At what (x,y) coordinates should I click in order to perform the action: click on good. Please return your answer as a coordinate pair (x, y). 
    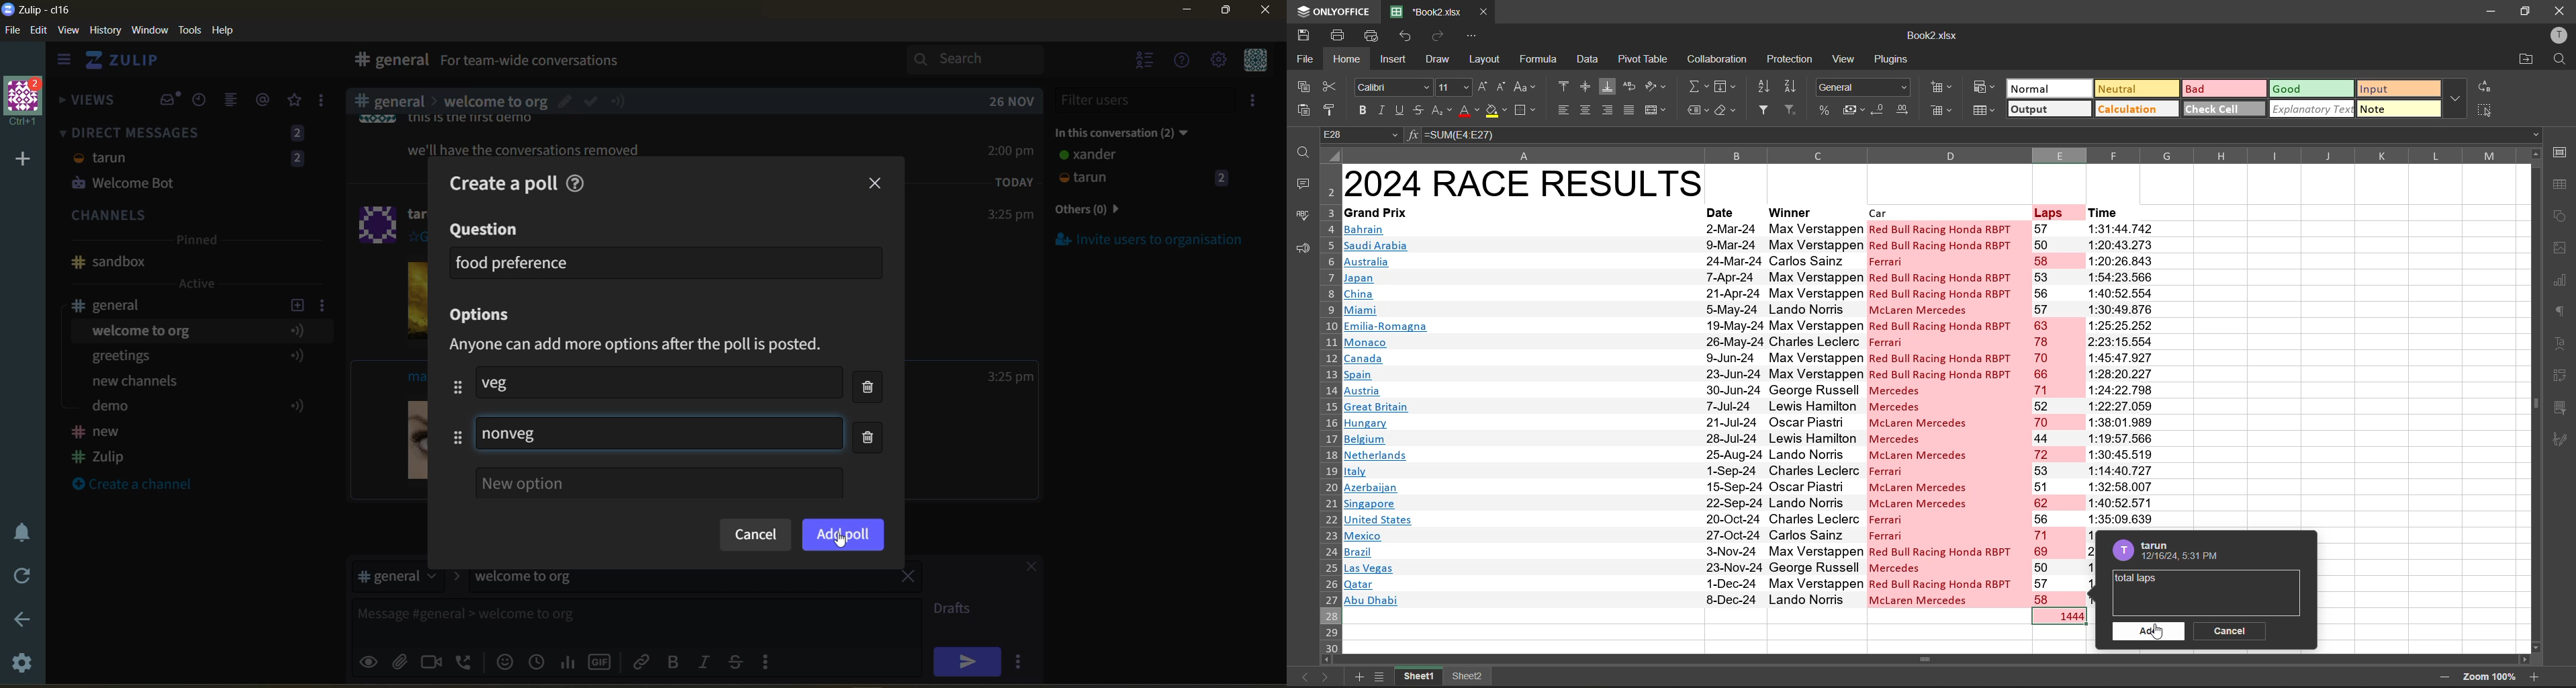
    Looking at the image, I should click on (2310, 88).